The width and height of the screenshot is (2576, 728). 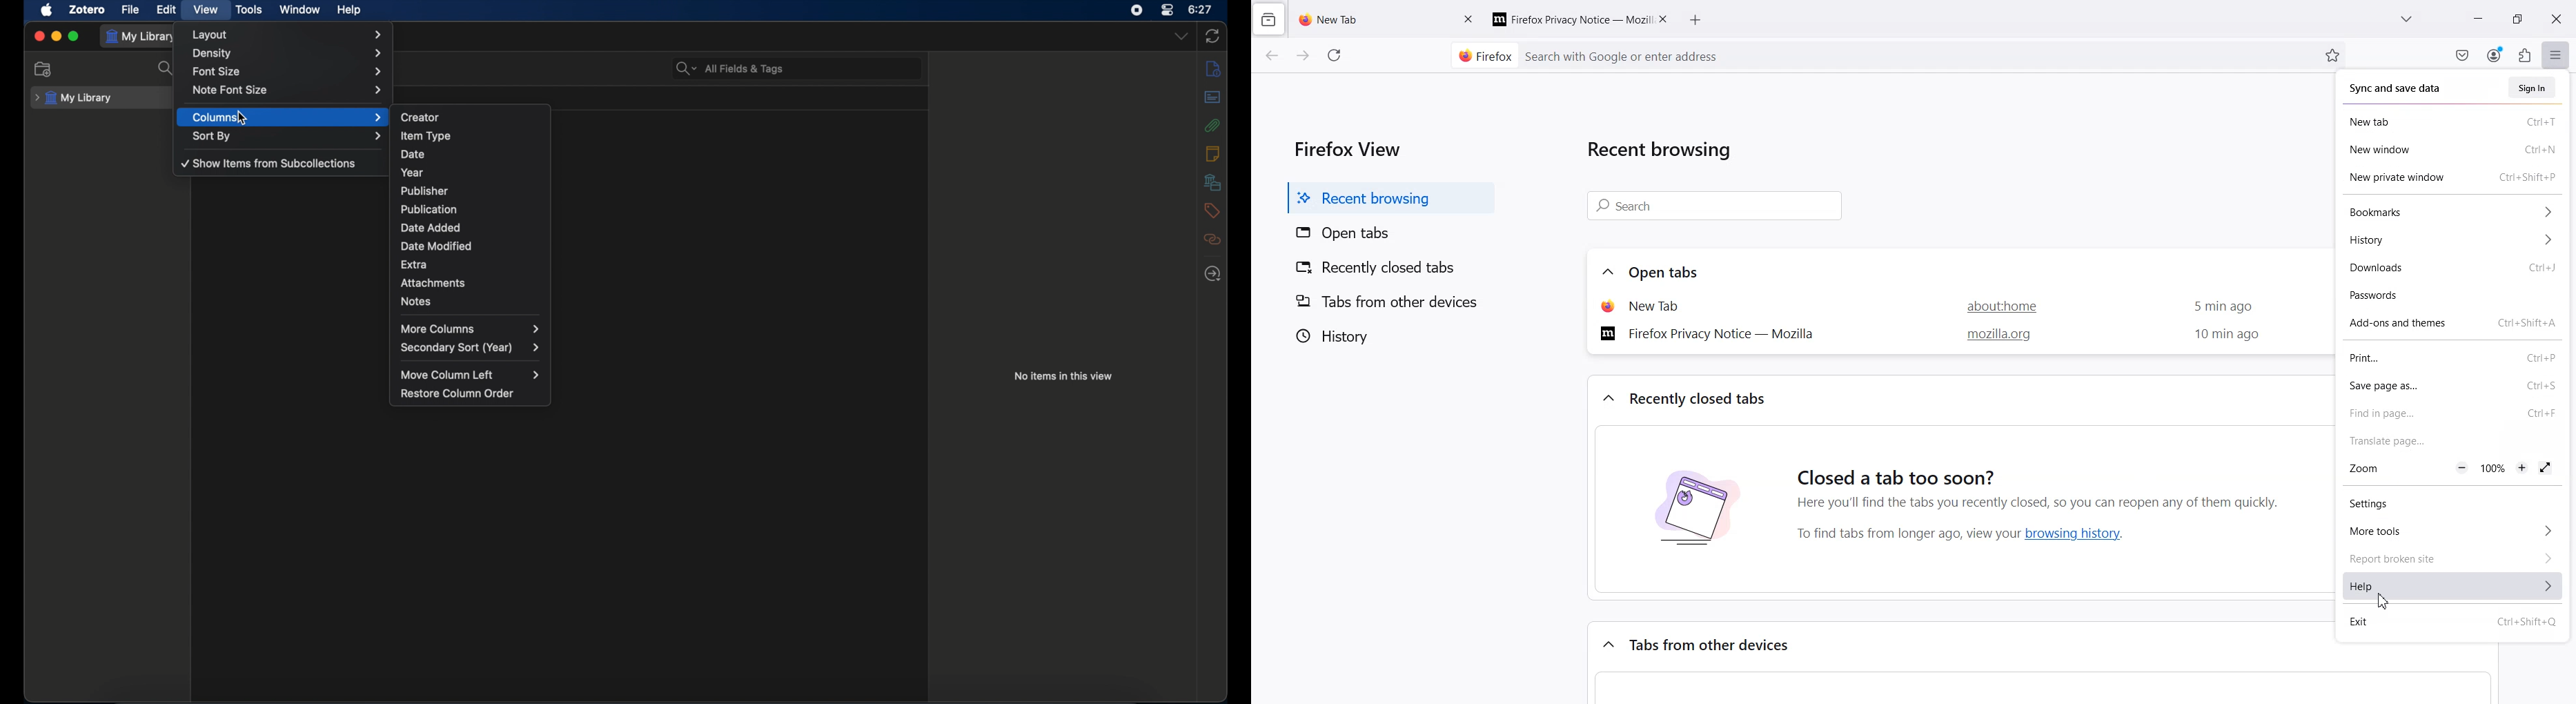 I want to click on libraries, so click(x=1212, y=183).